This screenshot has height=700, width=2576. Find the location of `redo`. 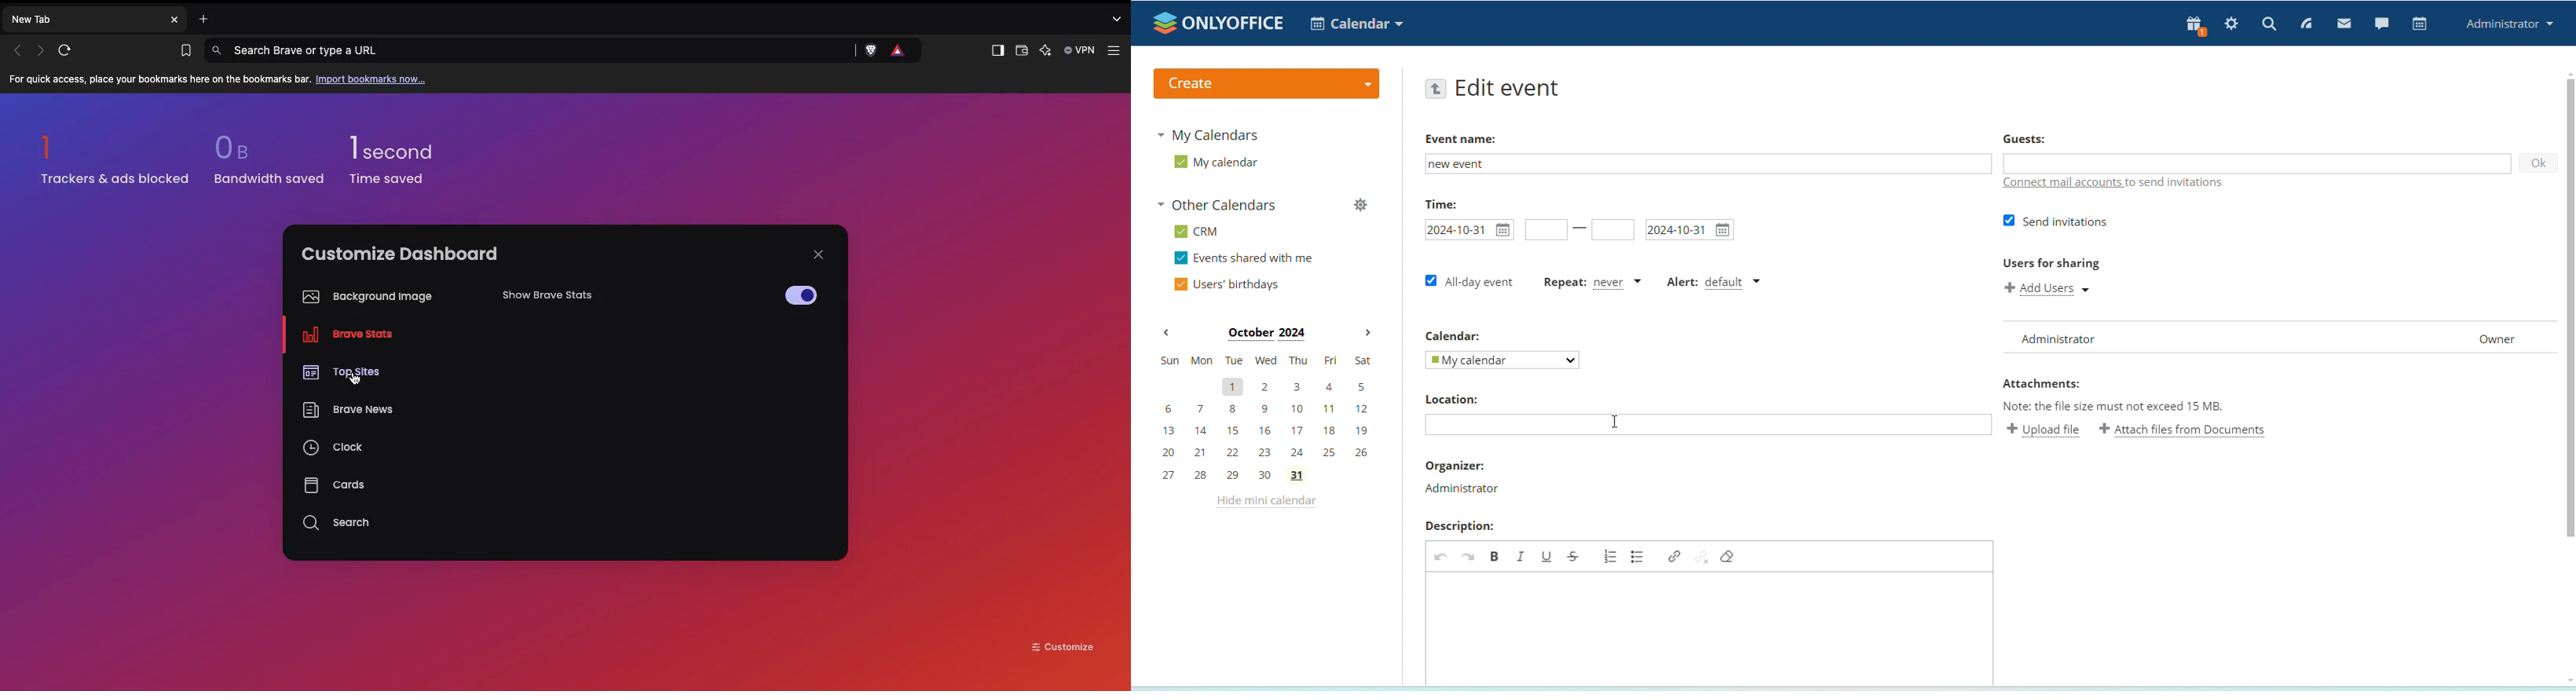

redo is located at coordinates (1468, 556).